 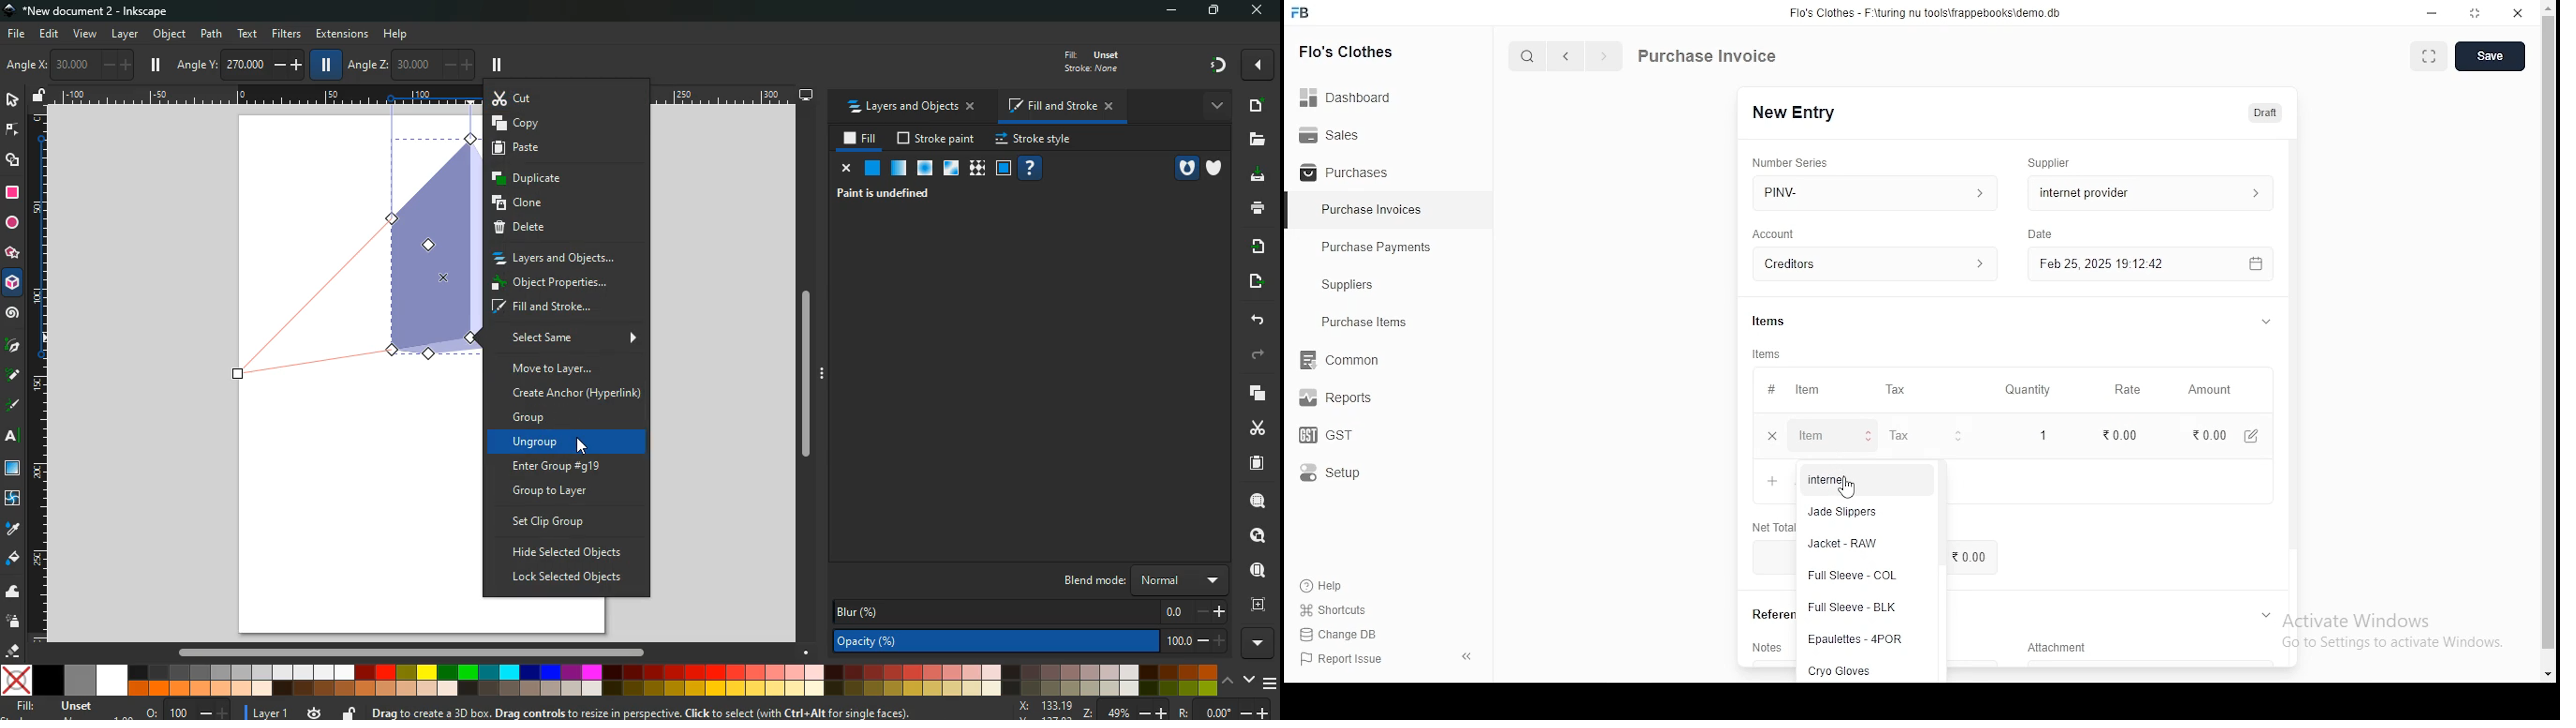 I want to click on paper, so click(x=1255, y=463).